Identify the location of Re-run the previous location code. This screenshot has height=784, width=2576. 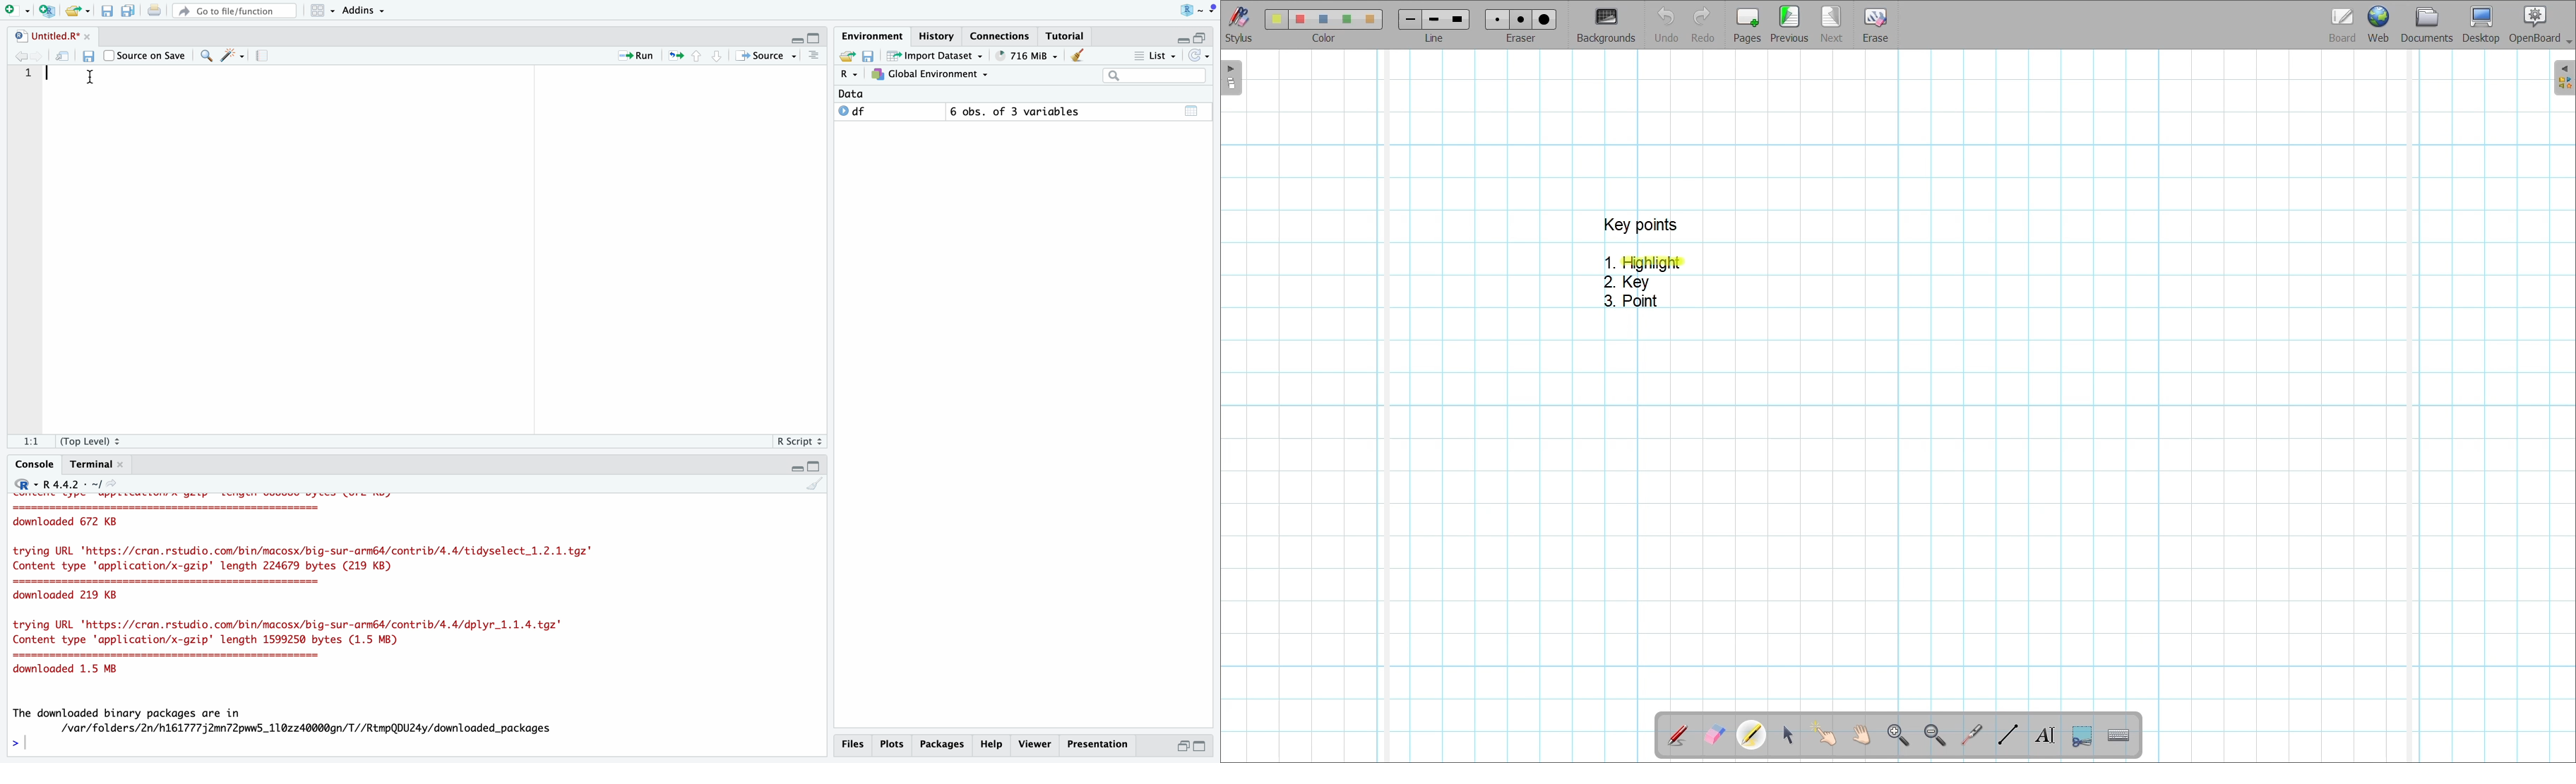
(675, 56).